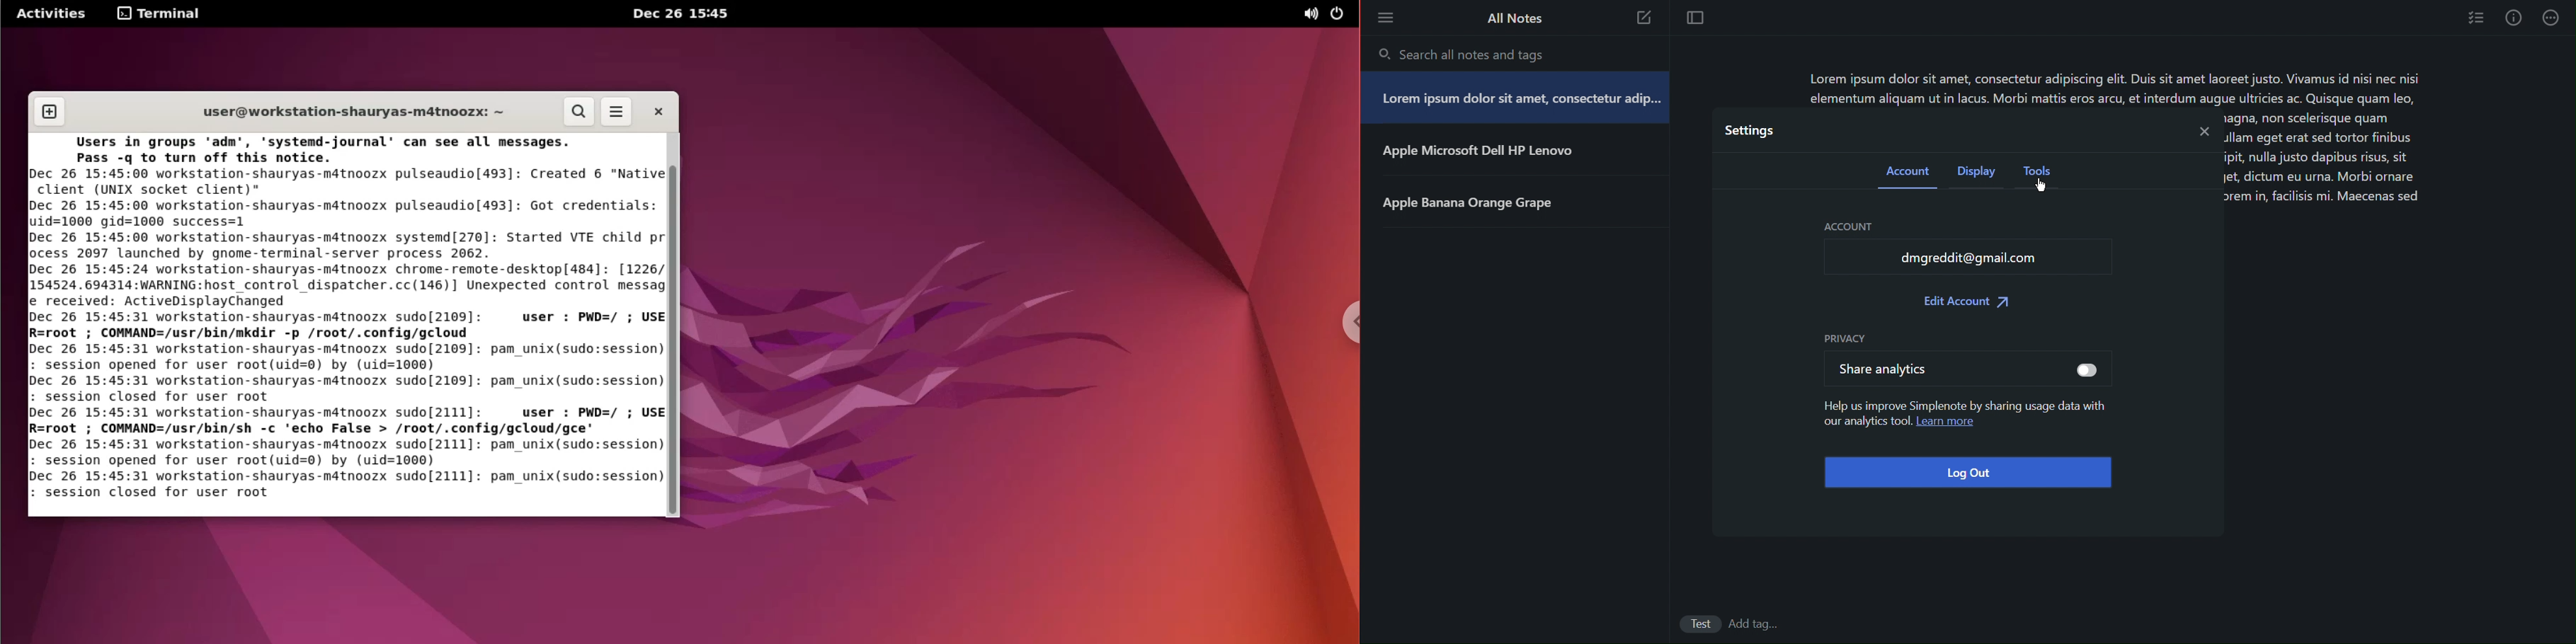  Describe the element at coordinates (1965, 419) in the screenshot. I see `Help us improve Simplenote by sharing usage data with
our analytics tool. Learn more` at that location.